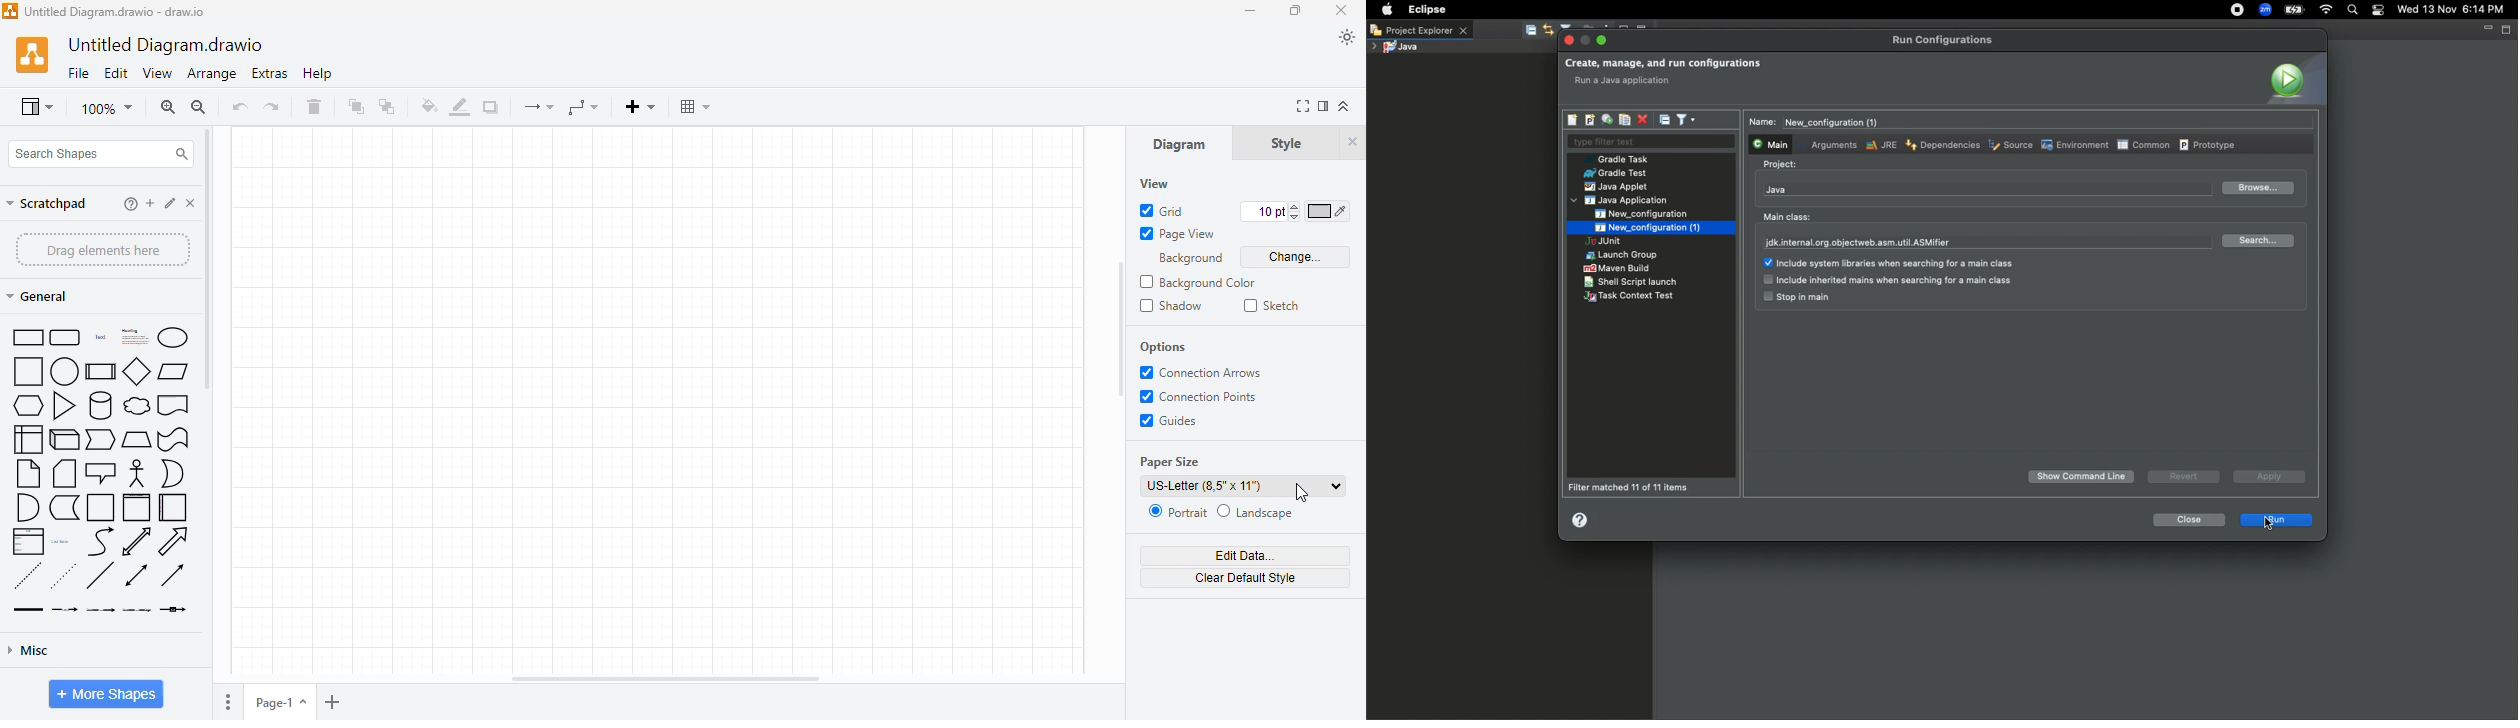 Image resolution: width=2520 pixels, height=728 pixels. What do you see at coordinates (1796, 298) in the screenshot?
I see `stop in main` at bounding box center [1796, 298].